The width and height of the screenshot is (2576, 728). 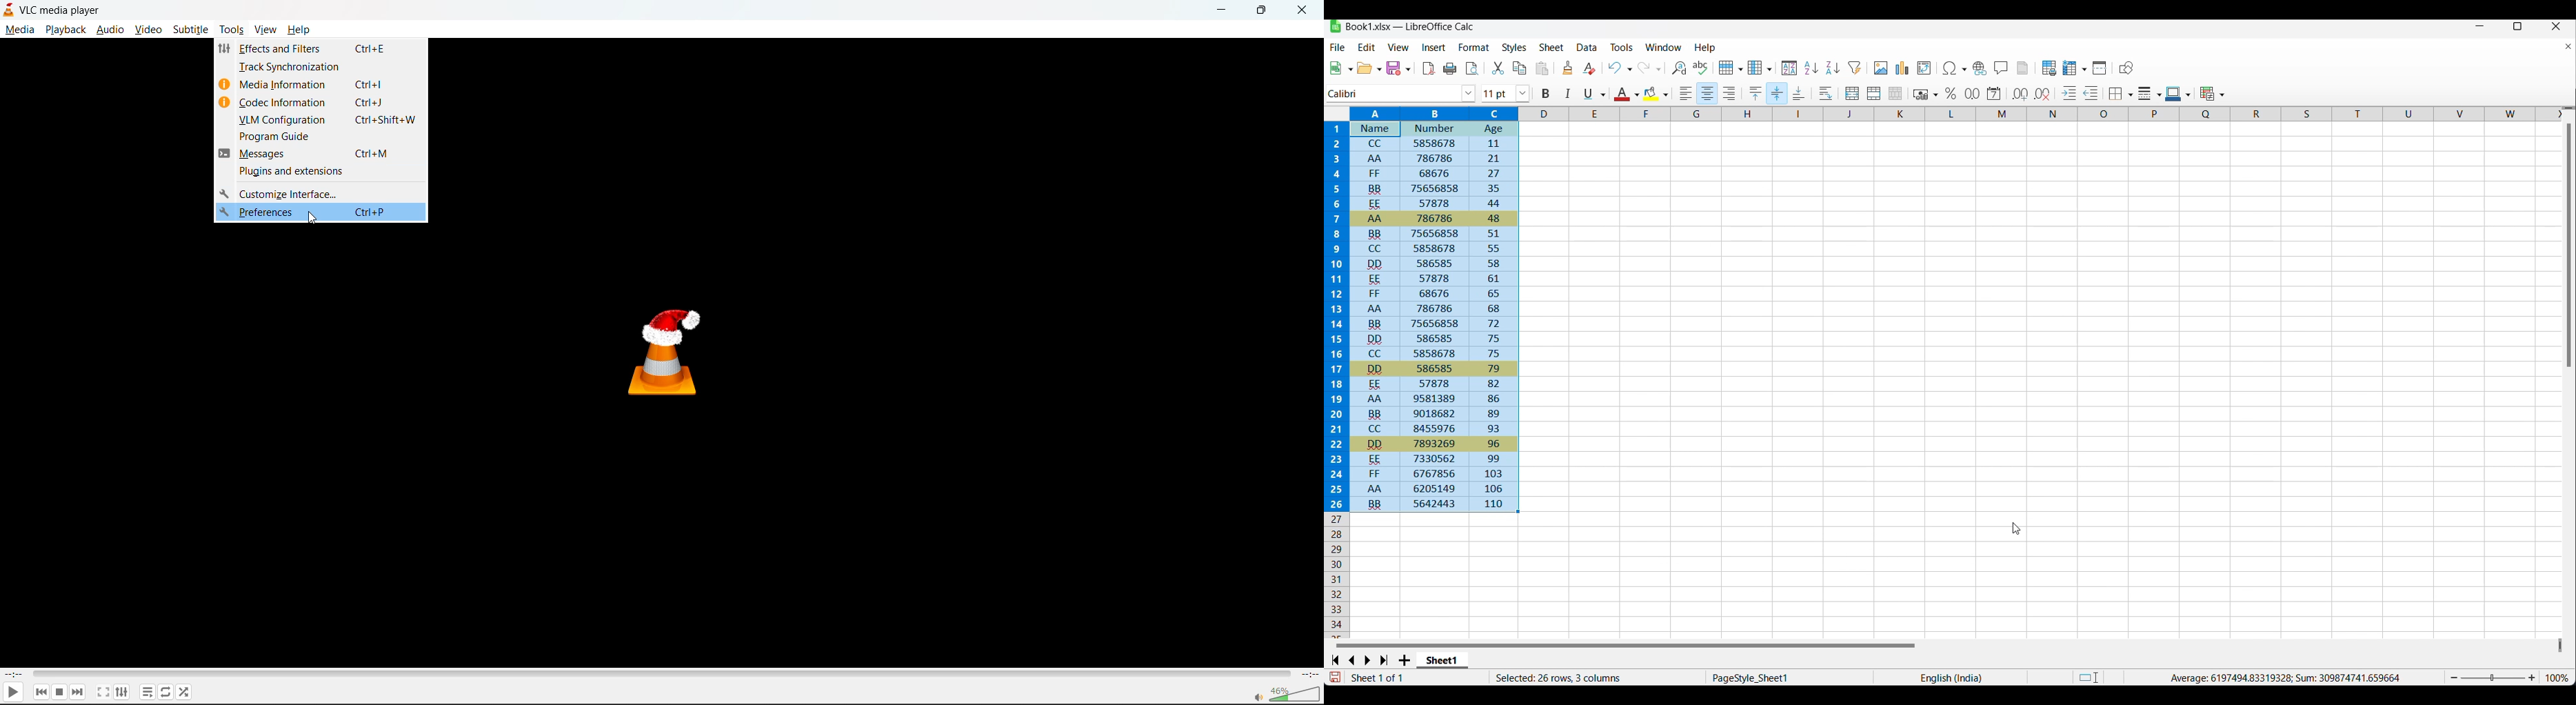 What do you see at coordinates (1925, 94) in the screenshot?
I see `Format as currency` at bounding box center [1925, 94].